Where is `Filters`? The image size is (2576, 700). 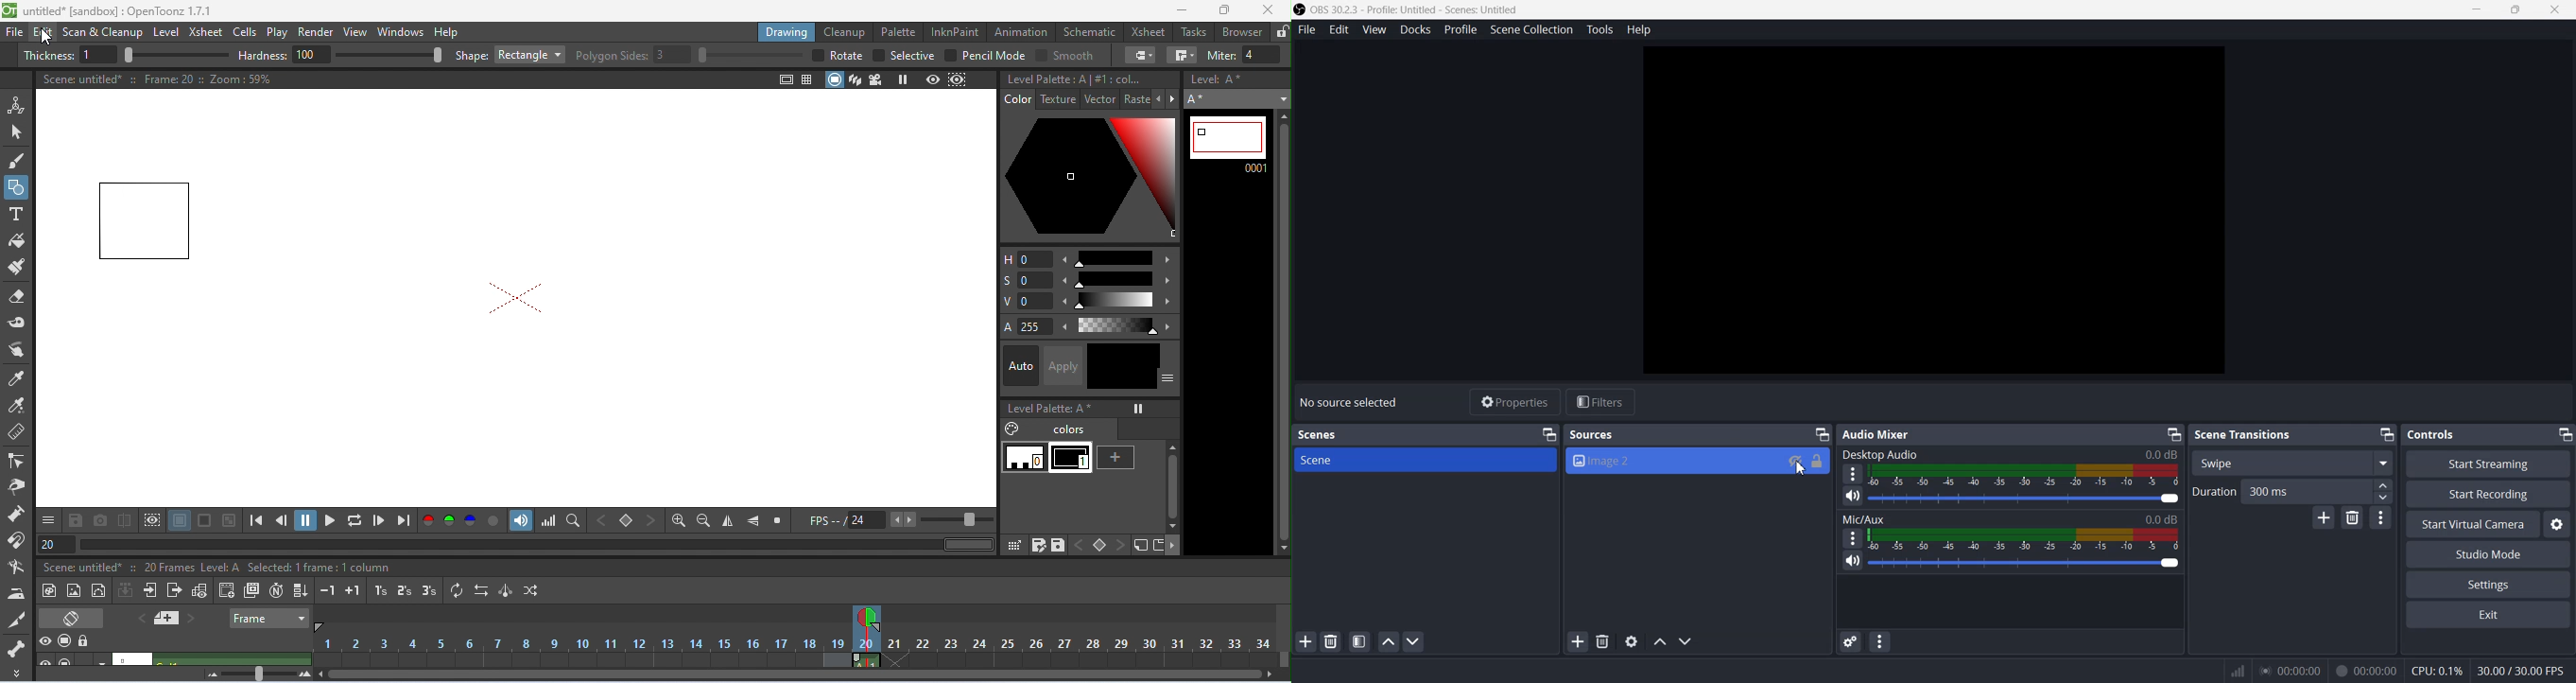 Filters is located at coordinates (1601, 401).